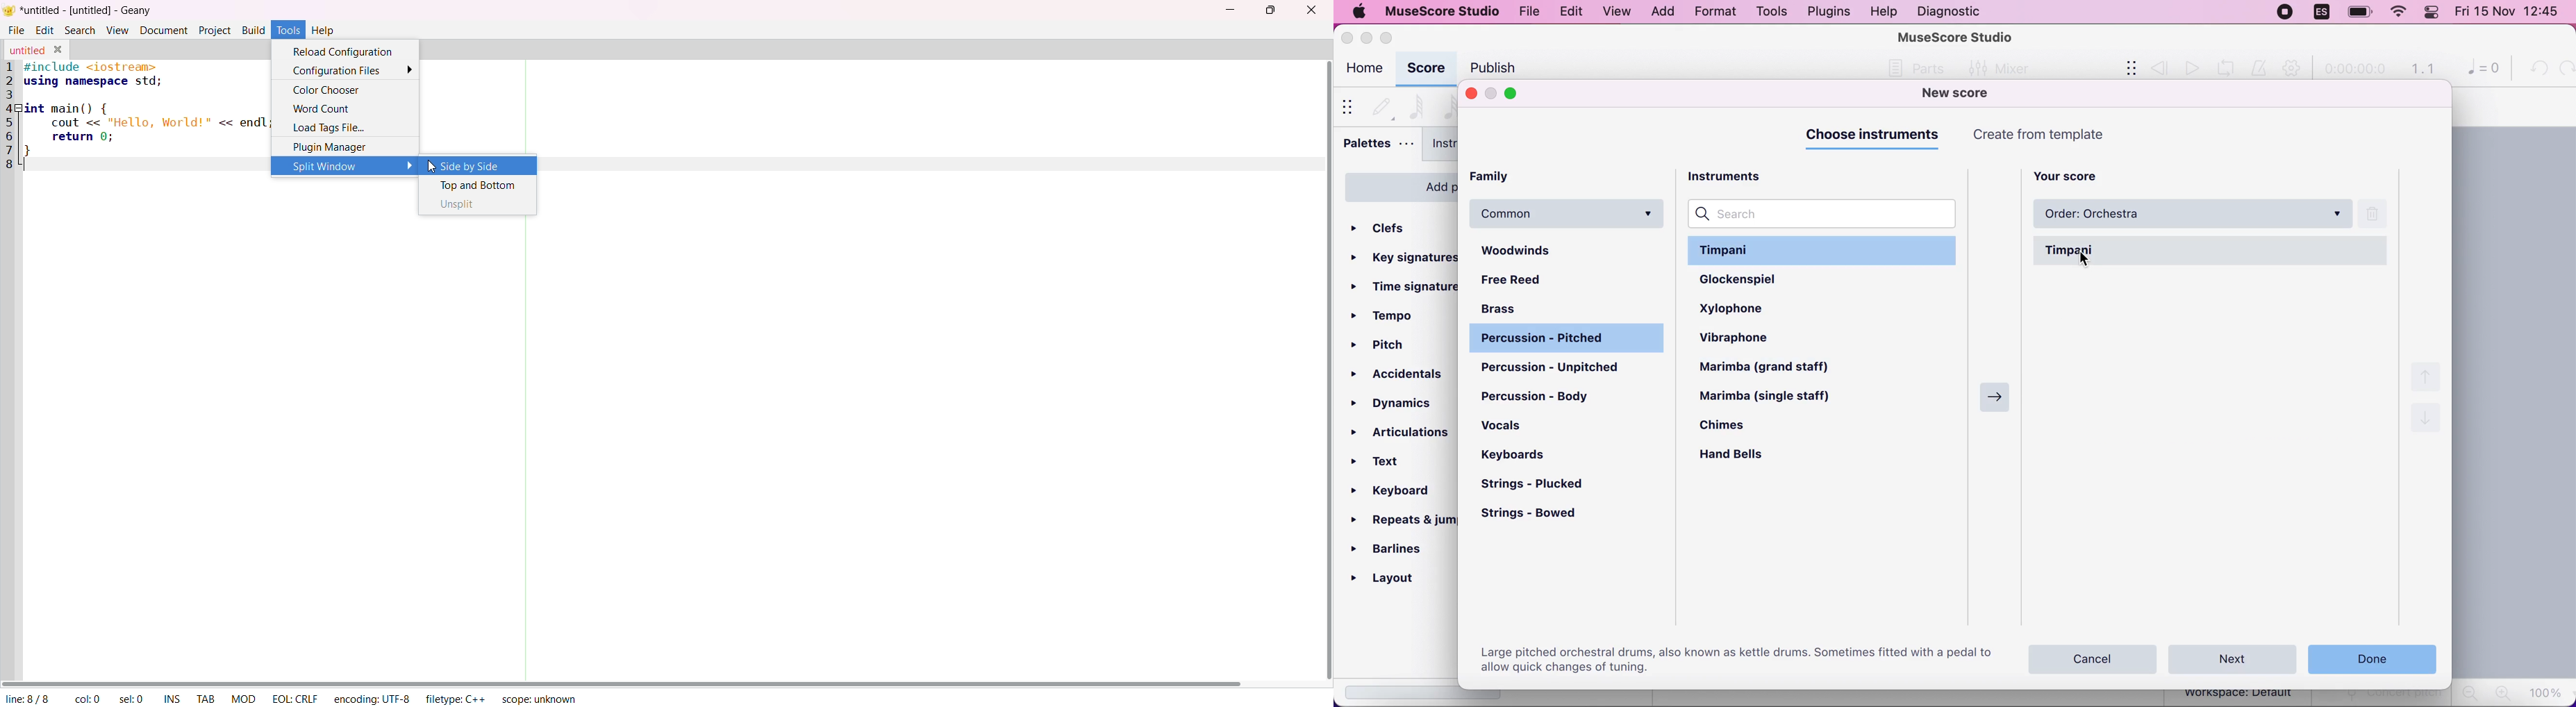 The height and width of the screenshot is (728, 2576). Describe the element at coordinates (1377, 146) in the screenshot. I see `palettes` at that location.